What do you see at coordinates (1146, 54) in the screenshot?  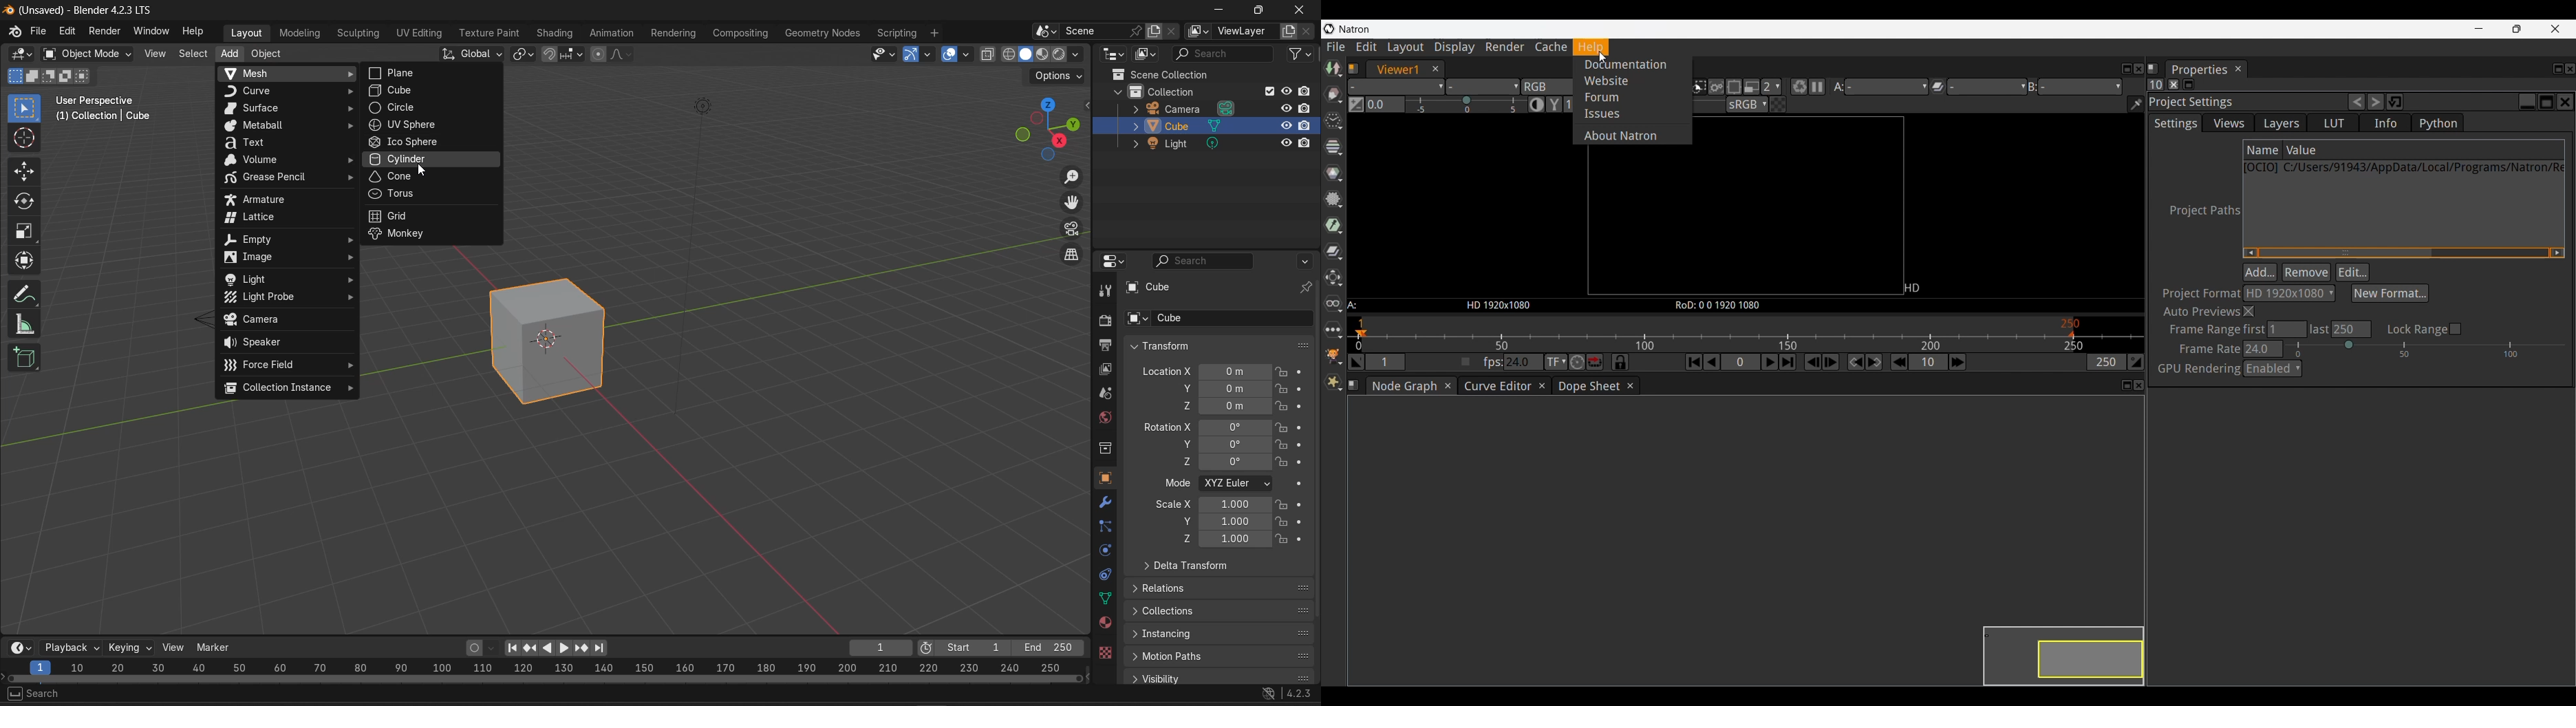 I see `display mode` at bounding box center [1146, 54].